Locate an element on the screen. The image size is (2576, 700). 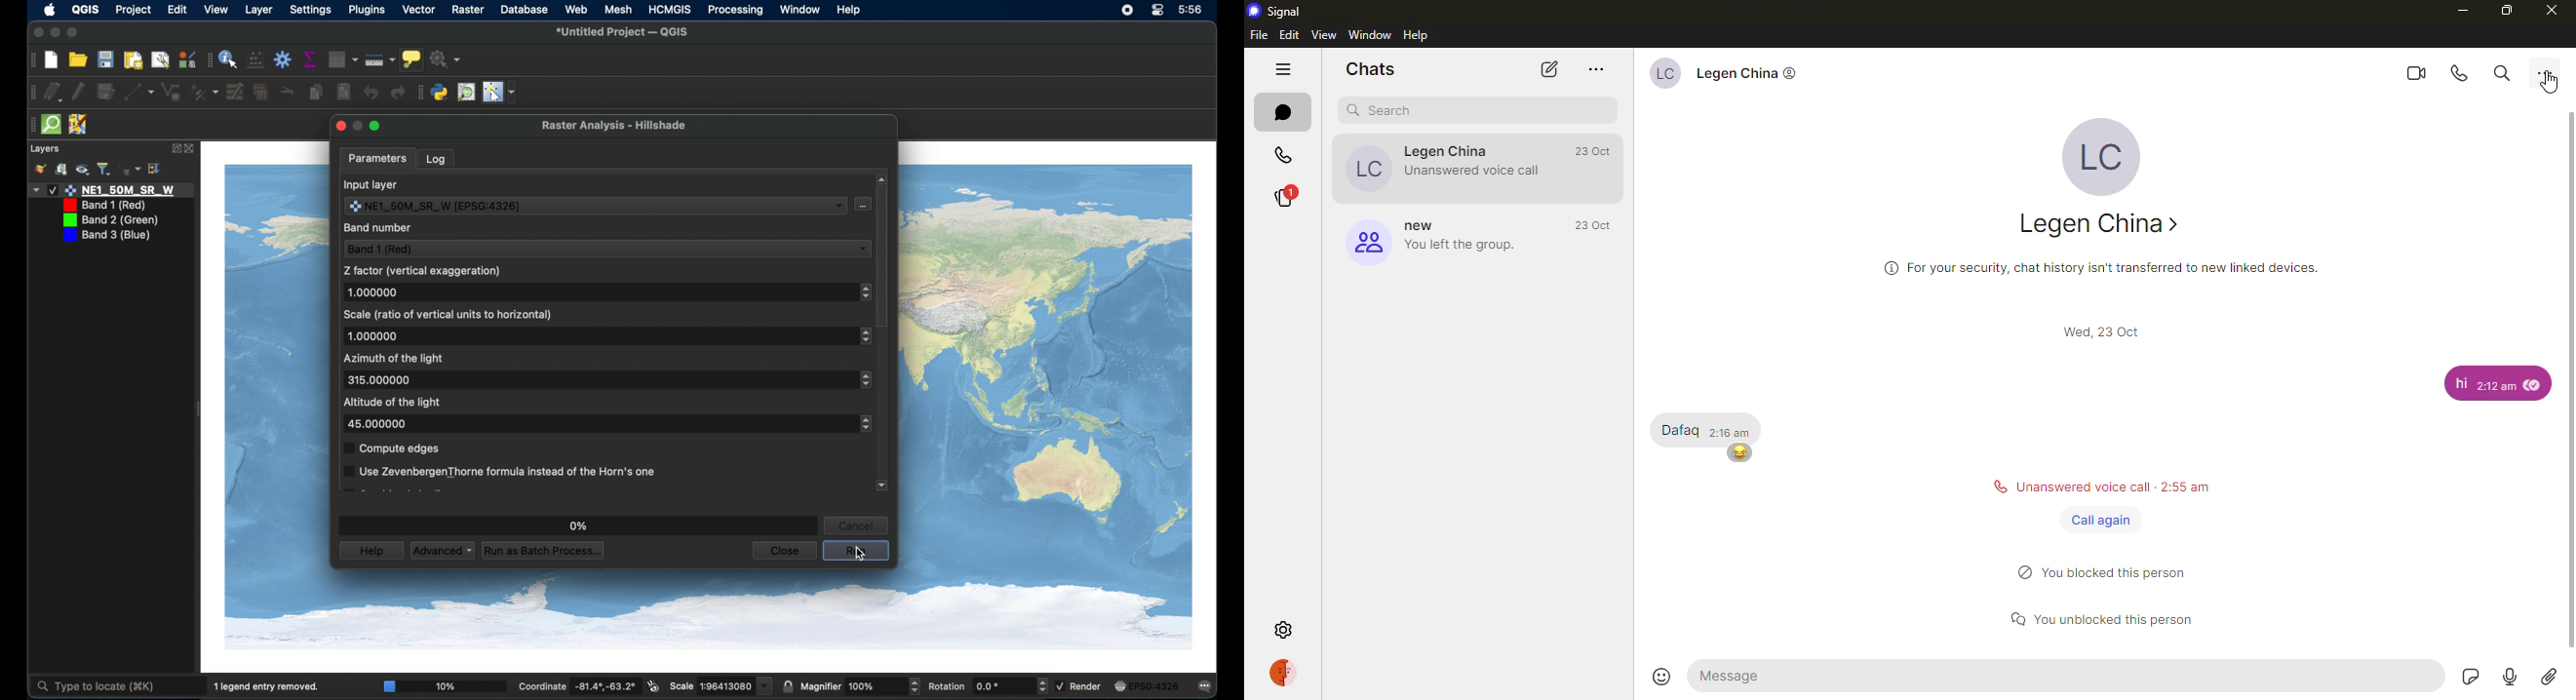
close is located at coordinates (2548, 9).